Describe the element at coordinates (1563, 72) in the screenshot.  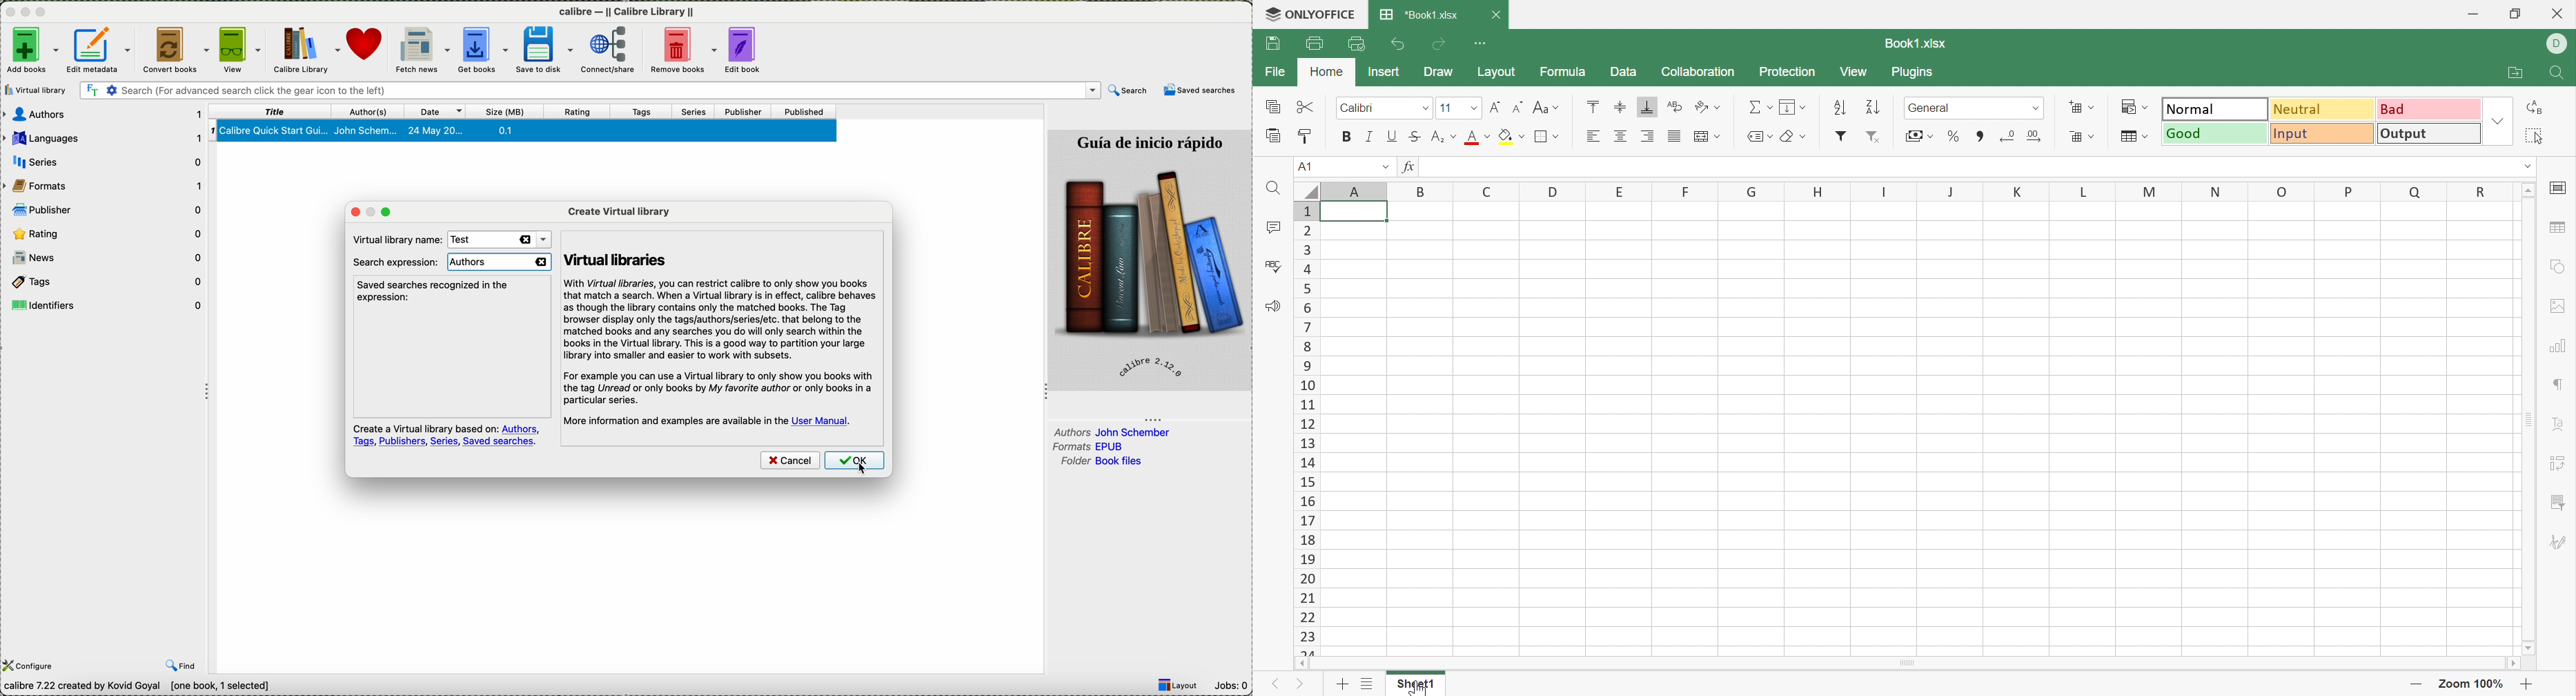
I see `Formula` at that location.